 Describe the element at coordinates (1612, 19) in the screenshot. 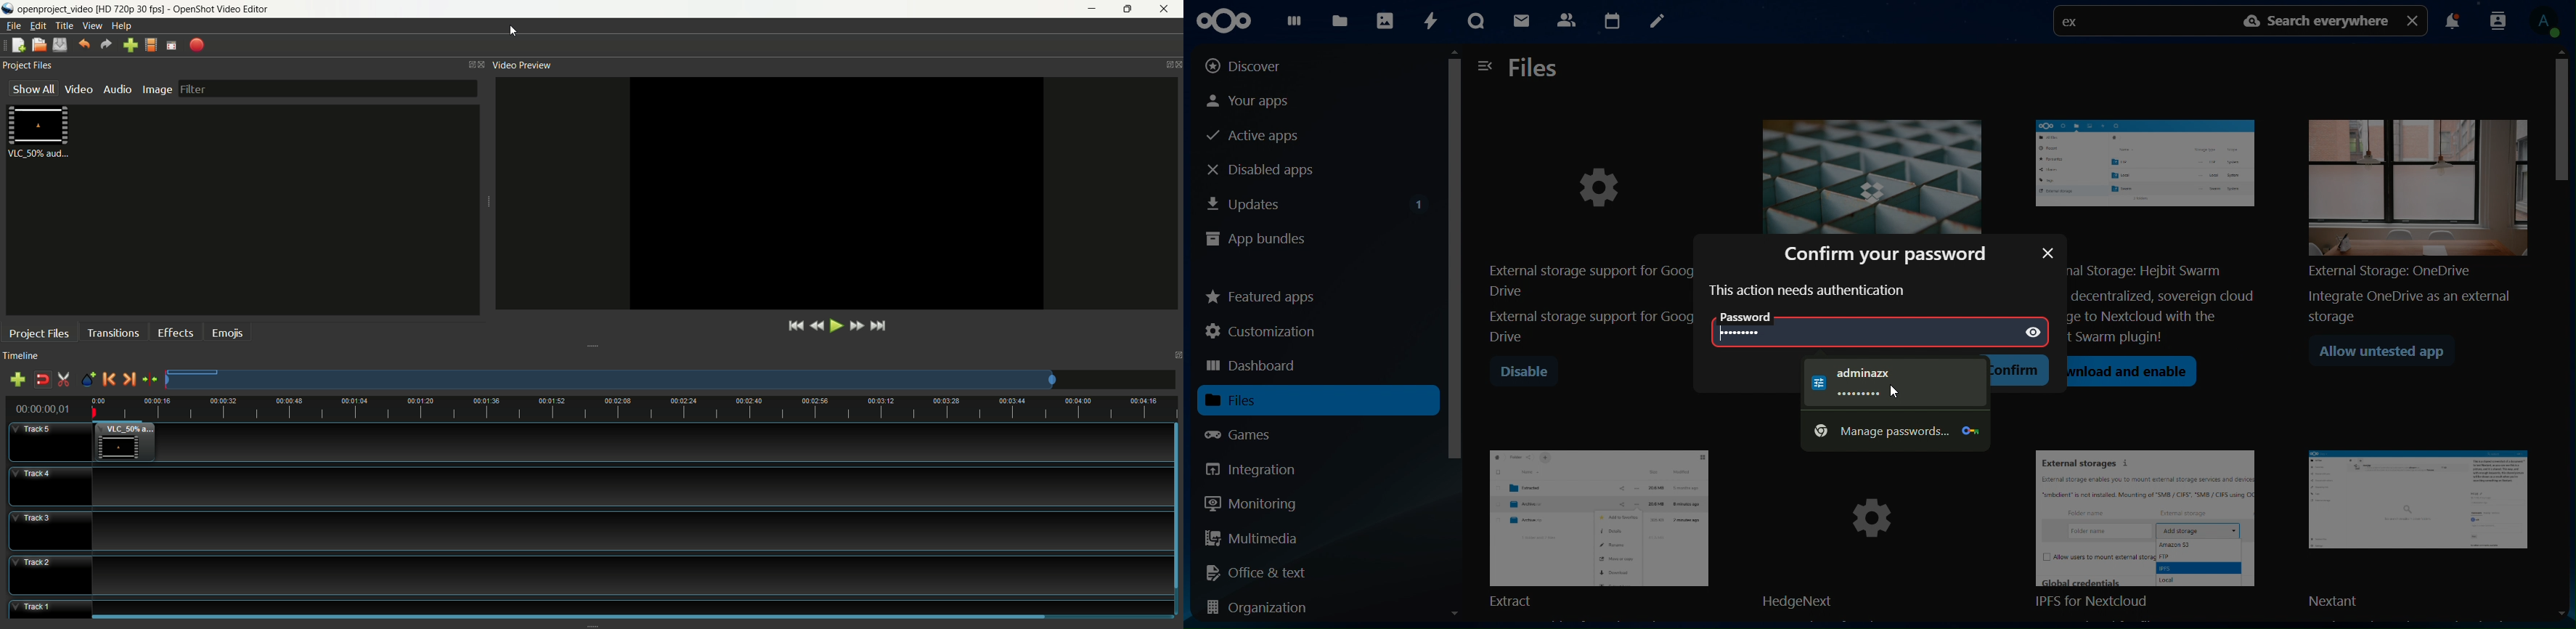

I see `calendar` at that location.